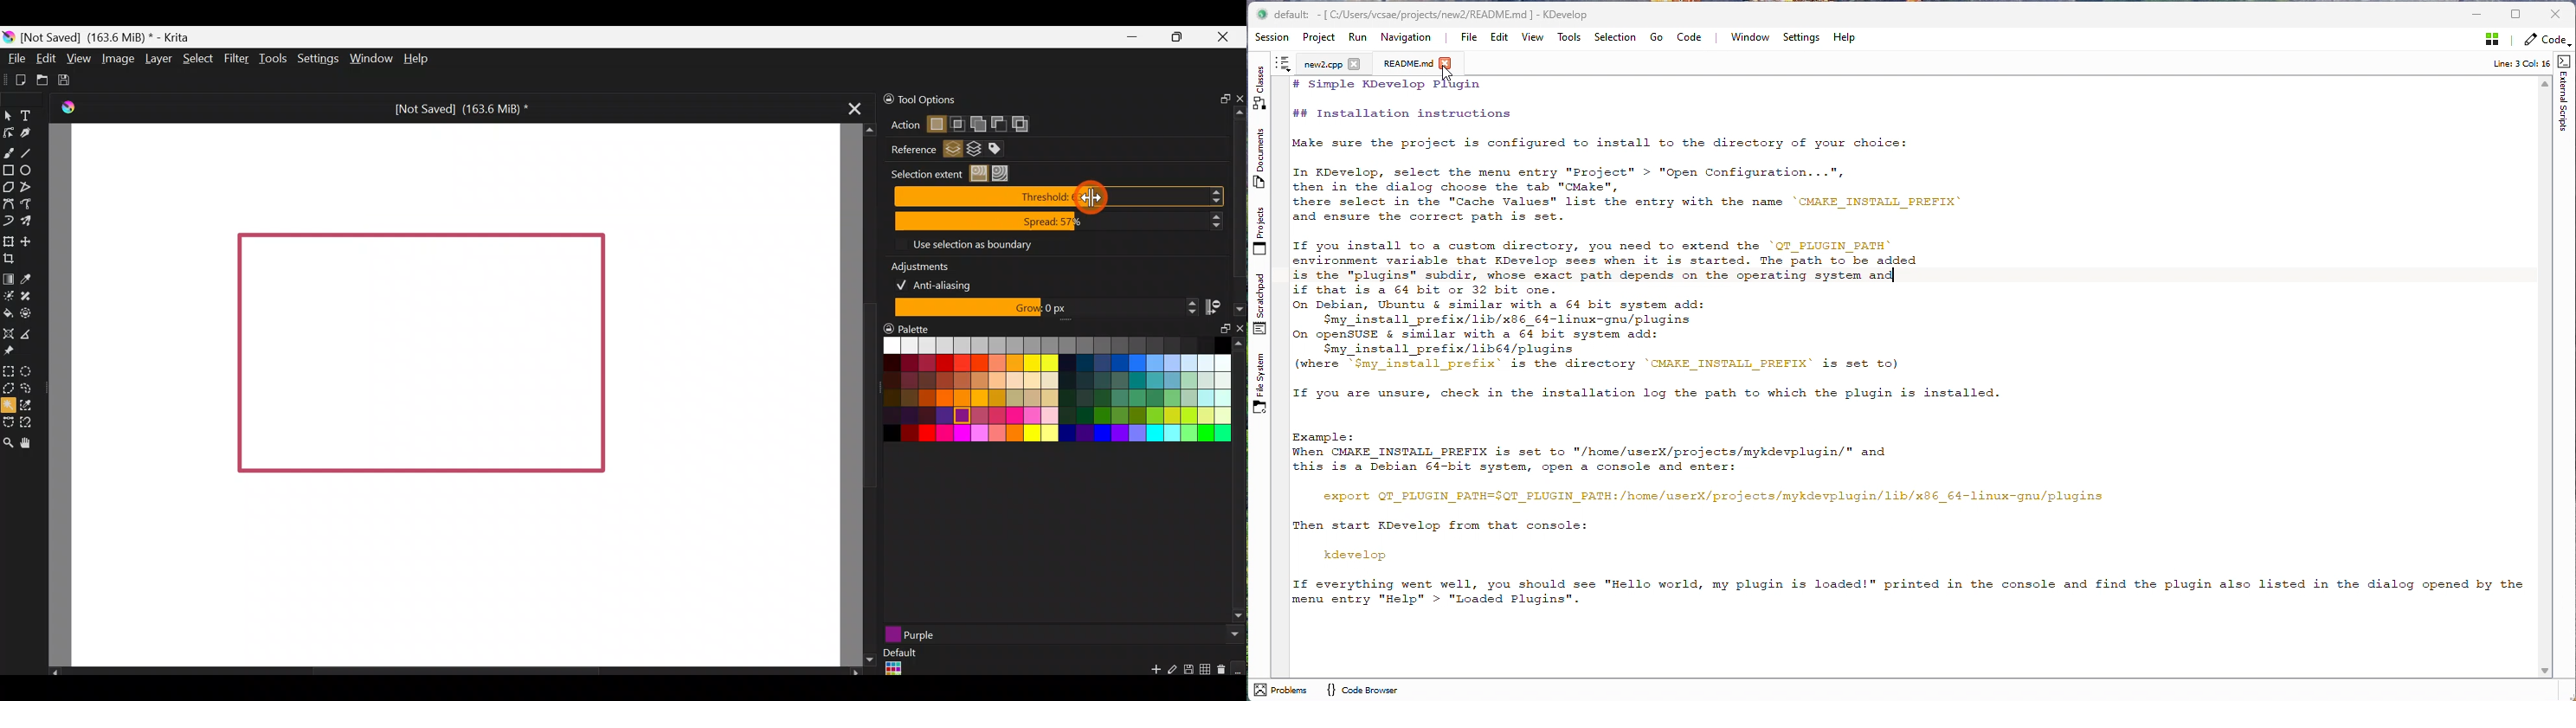 Image resolution: width=2576 pixels, height=728 pixels. Describe the element at coordinates (8, 220) in the screenshot. I see `Dynamic brush tool` at that location.